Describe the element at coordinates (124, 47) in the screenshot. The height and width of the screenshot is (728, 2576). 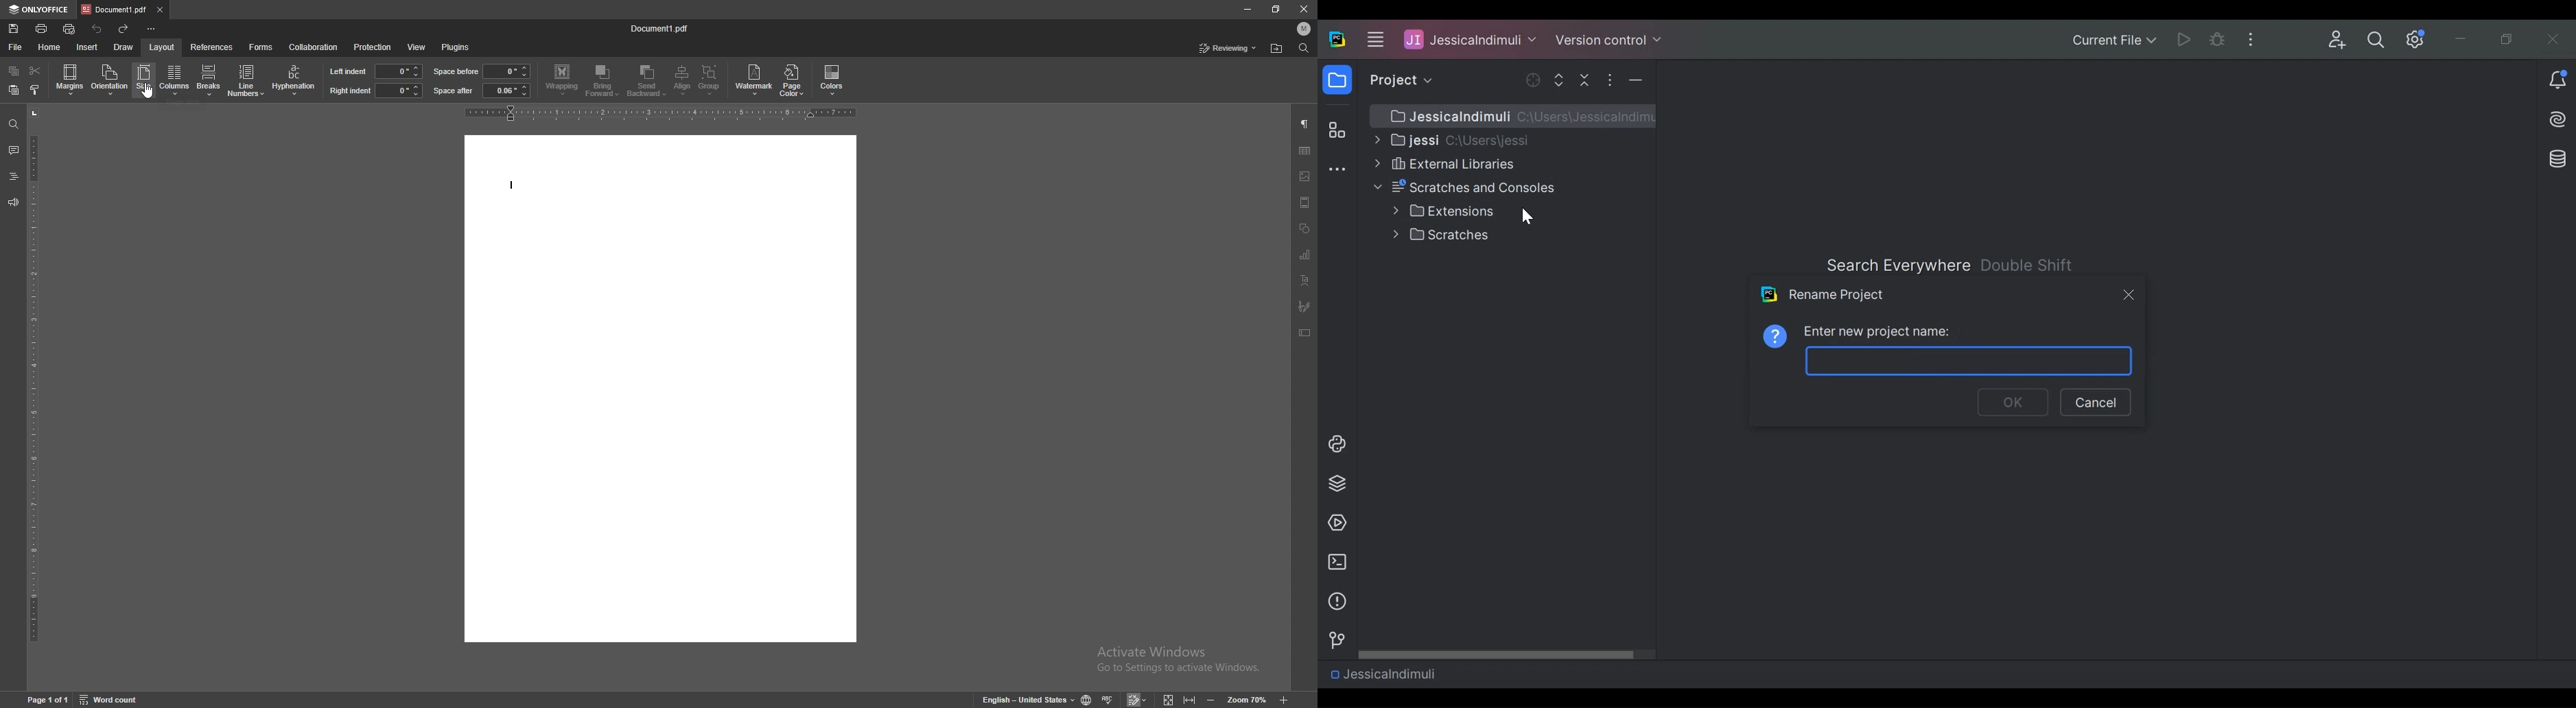
I see `draw` at that location.